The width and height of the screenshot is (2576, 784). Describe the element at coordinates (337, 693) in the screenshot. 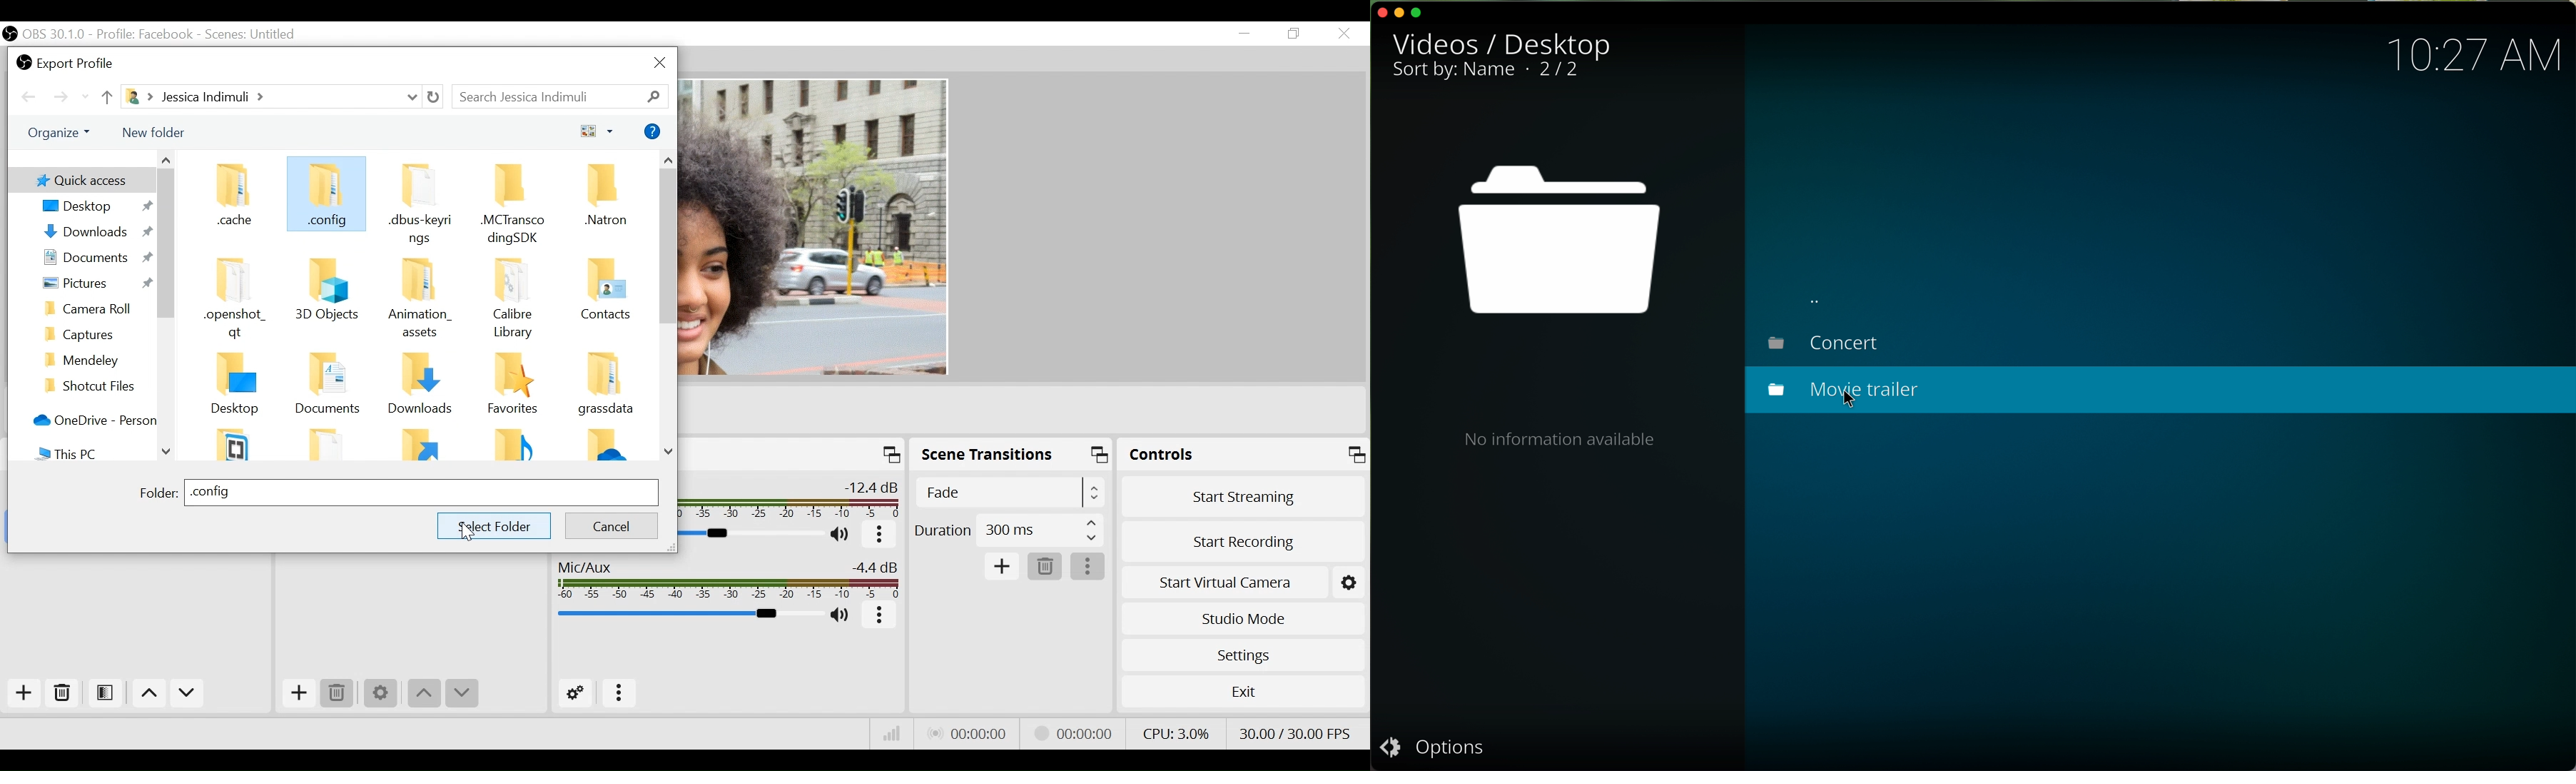

I see `Remove` at that location.